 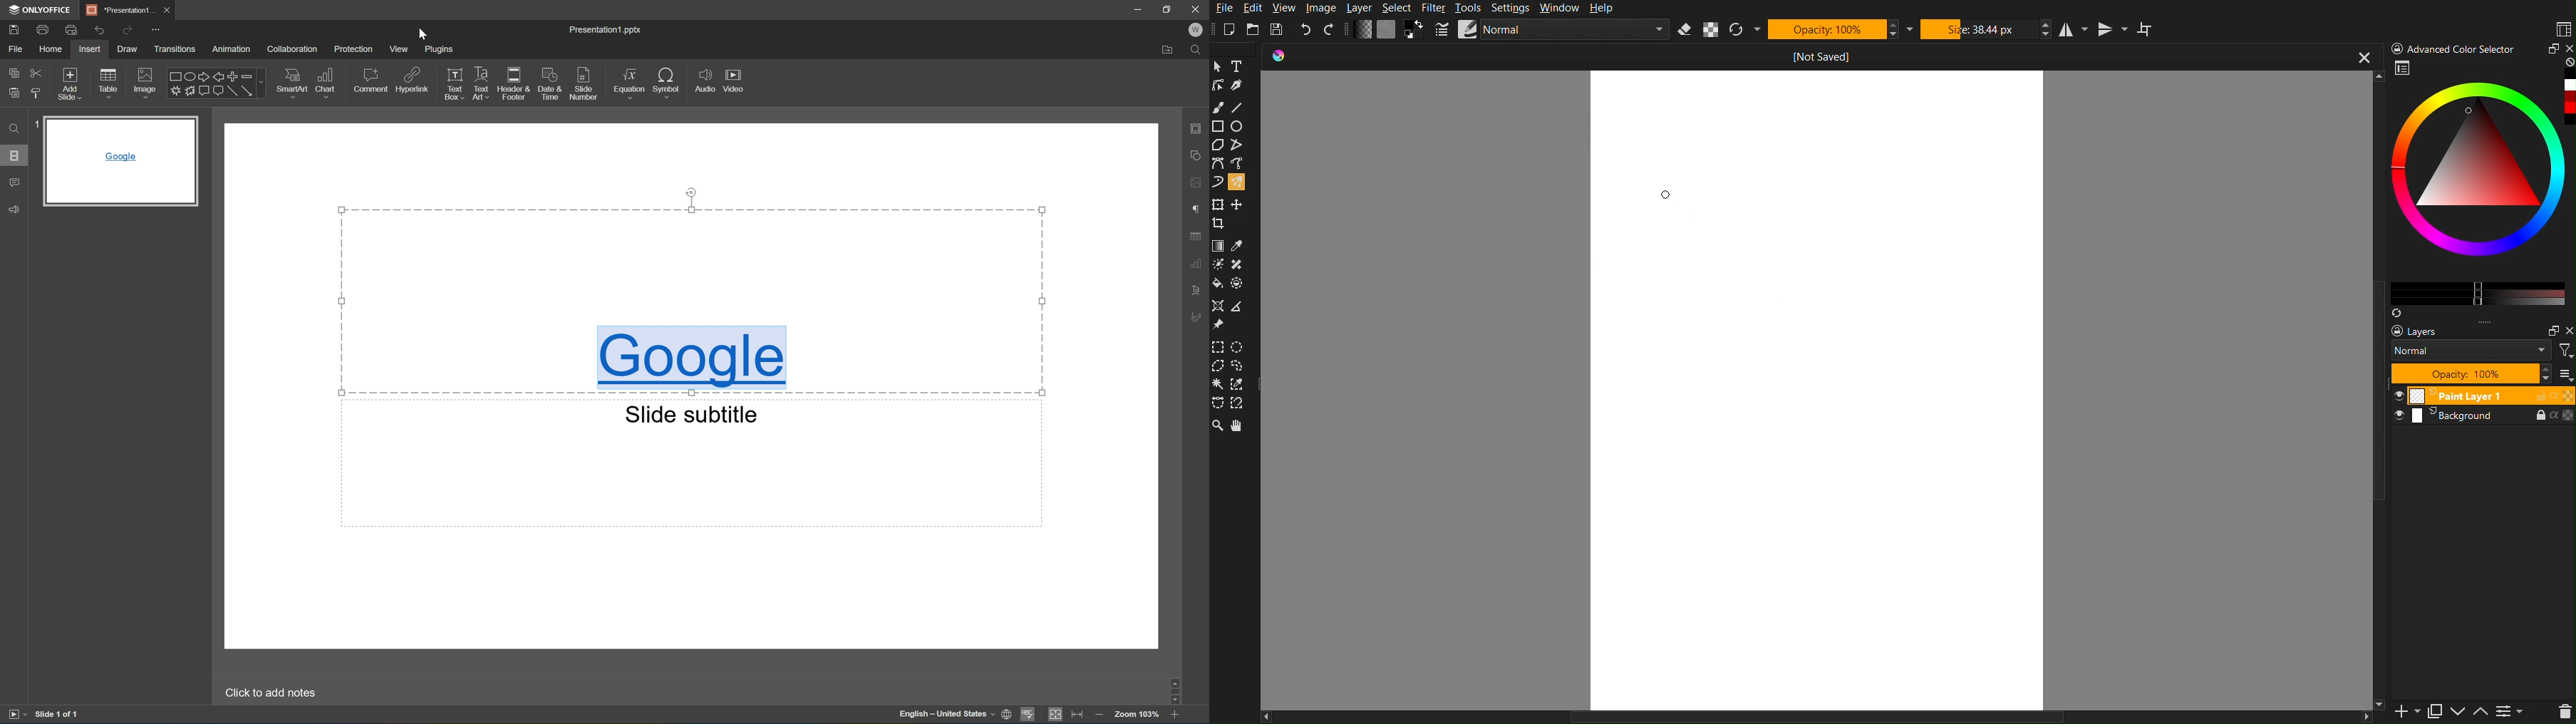 What do you see at coordinates (1468, 29) in the screenshot?
I see `Line options` at bounding box center [1468, 29].